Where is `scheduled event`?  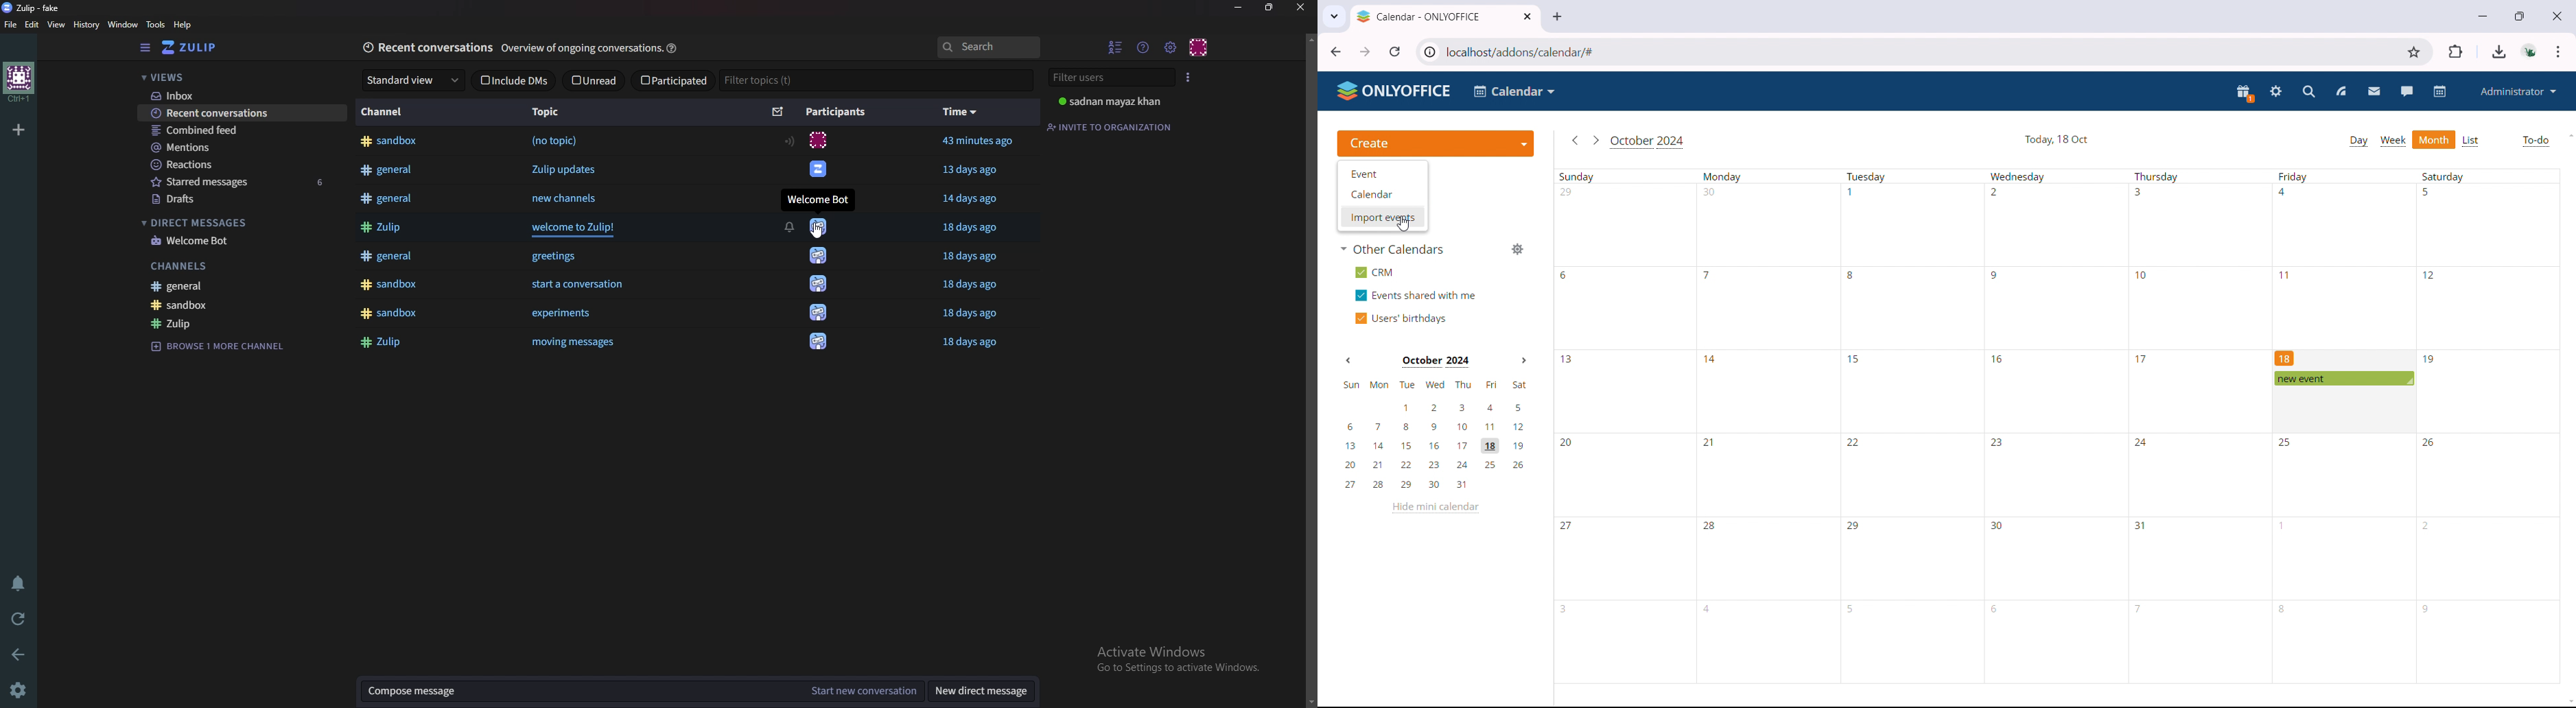 scheduled event is located at coordinates (2343, 378).